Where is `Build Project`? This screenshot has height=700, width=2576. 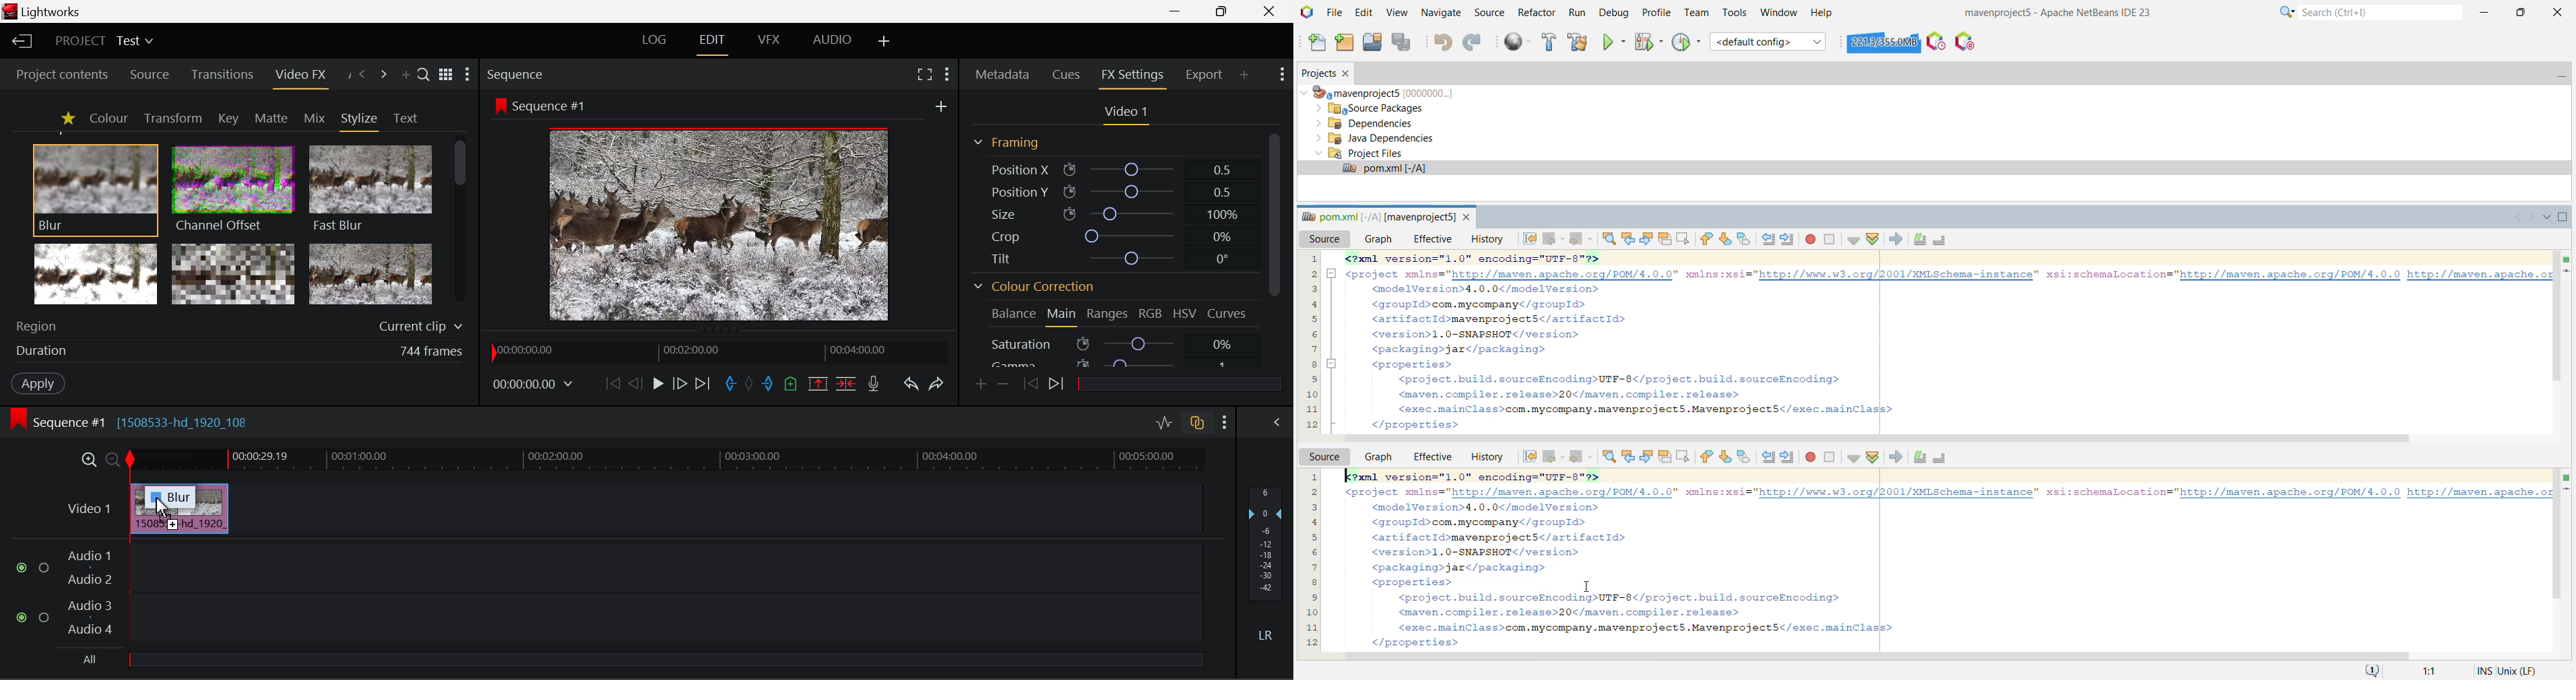 Build Project is located at coordinates (1548, 42).